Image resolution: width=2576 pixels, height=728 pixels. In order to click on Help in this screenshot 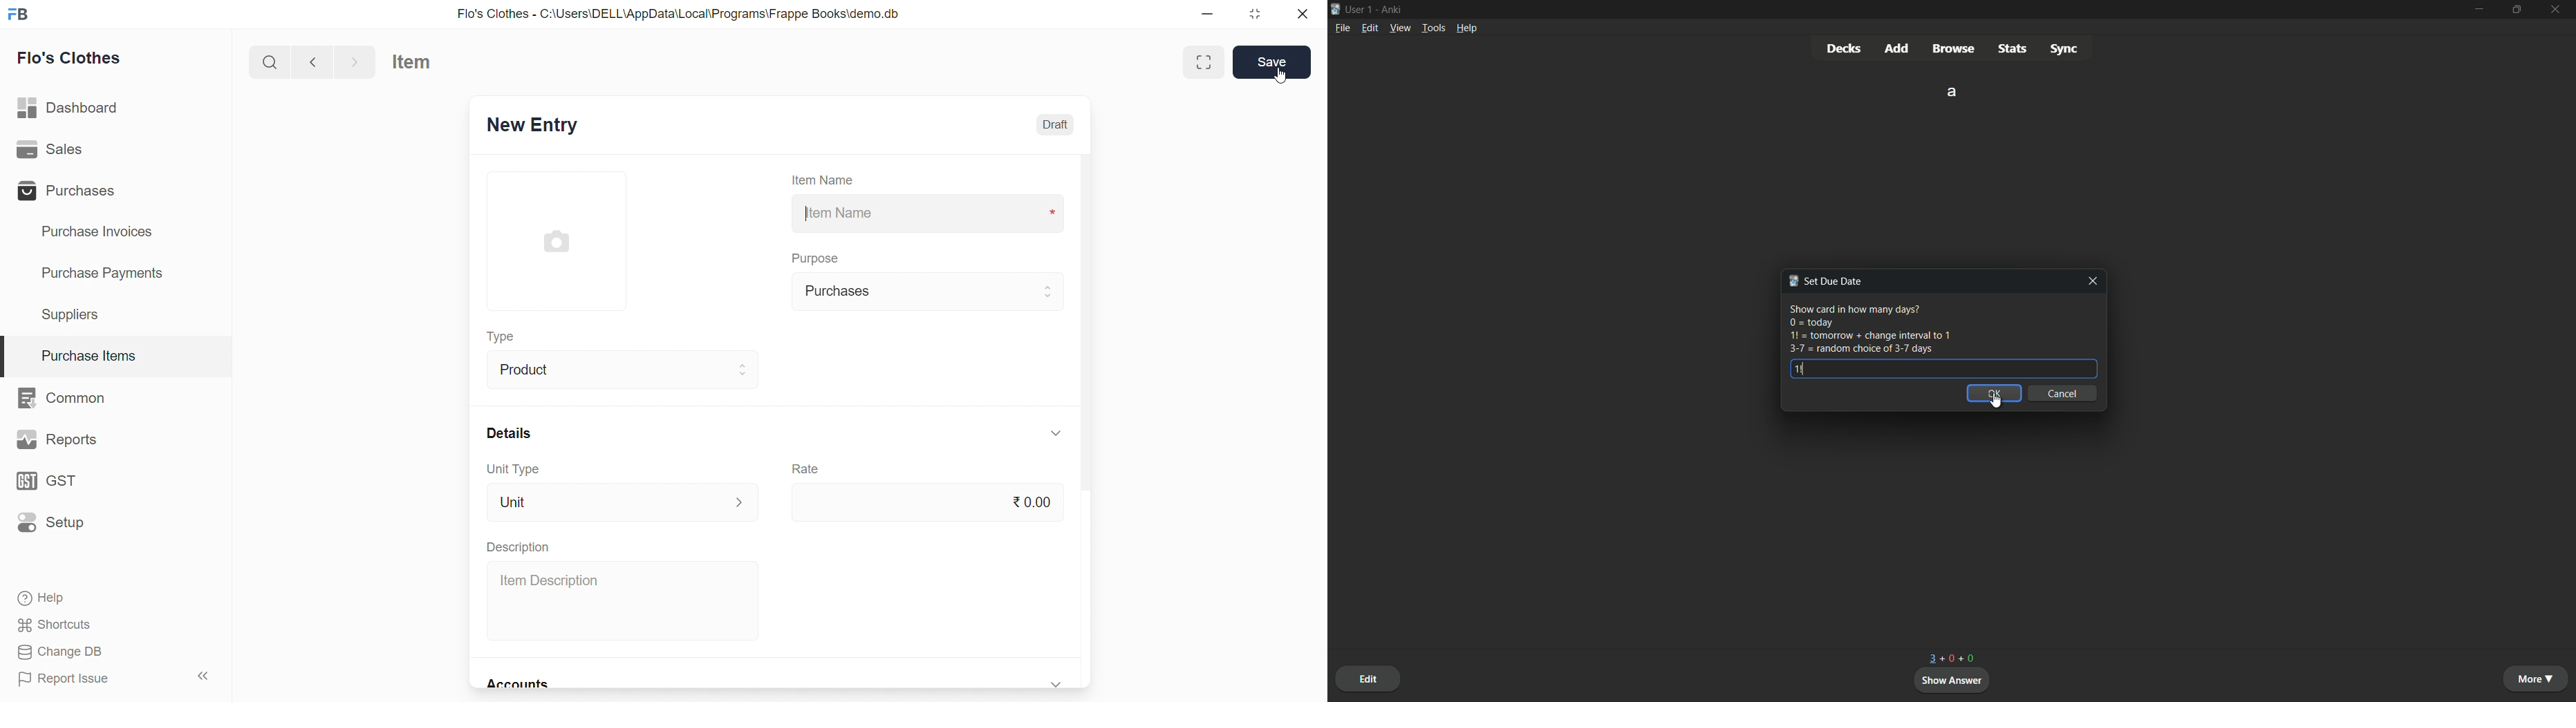, I will do `click(109, 596)`.